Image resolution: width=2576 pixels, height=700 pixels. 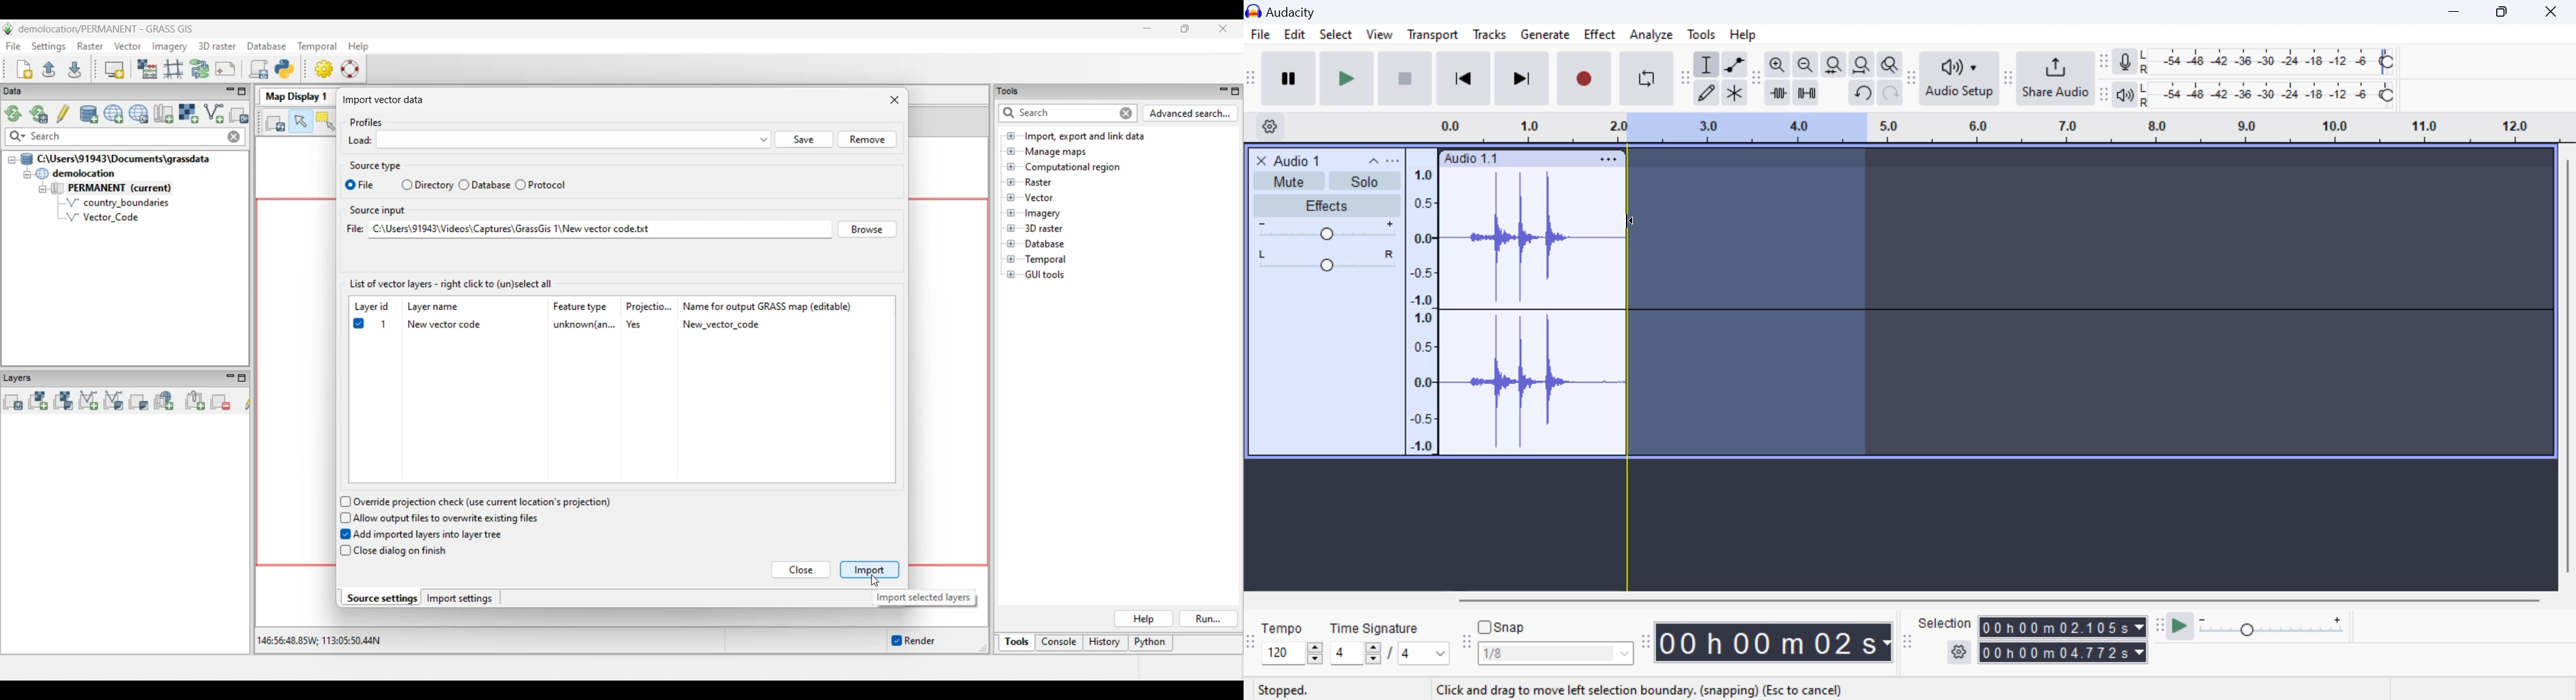 What do you see at coordinates (1472, 159) in the screenshot?
I see `Clip Label` at bounding box center [1472, 159].